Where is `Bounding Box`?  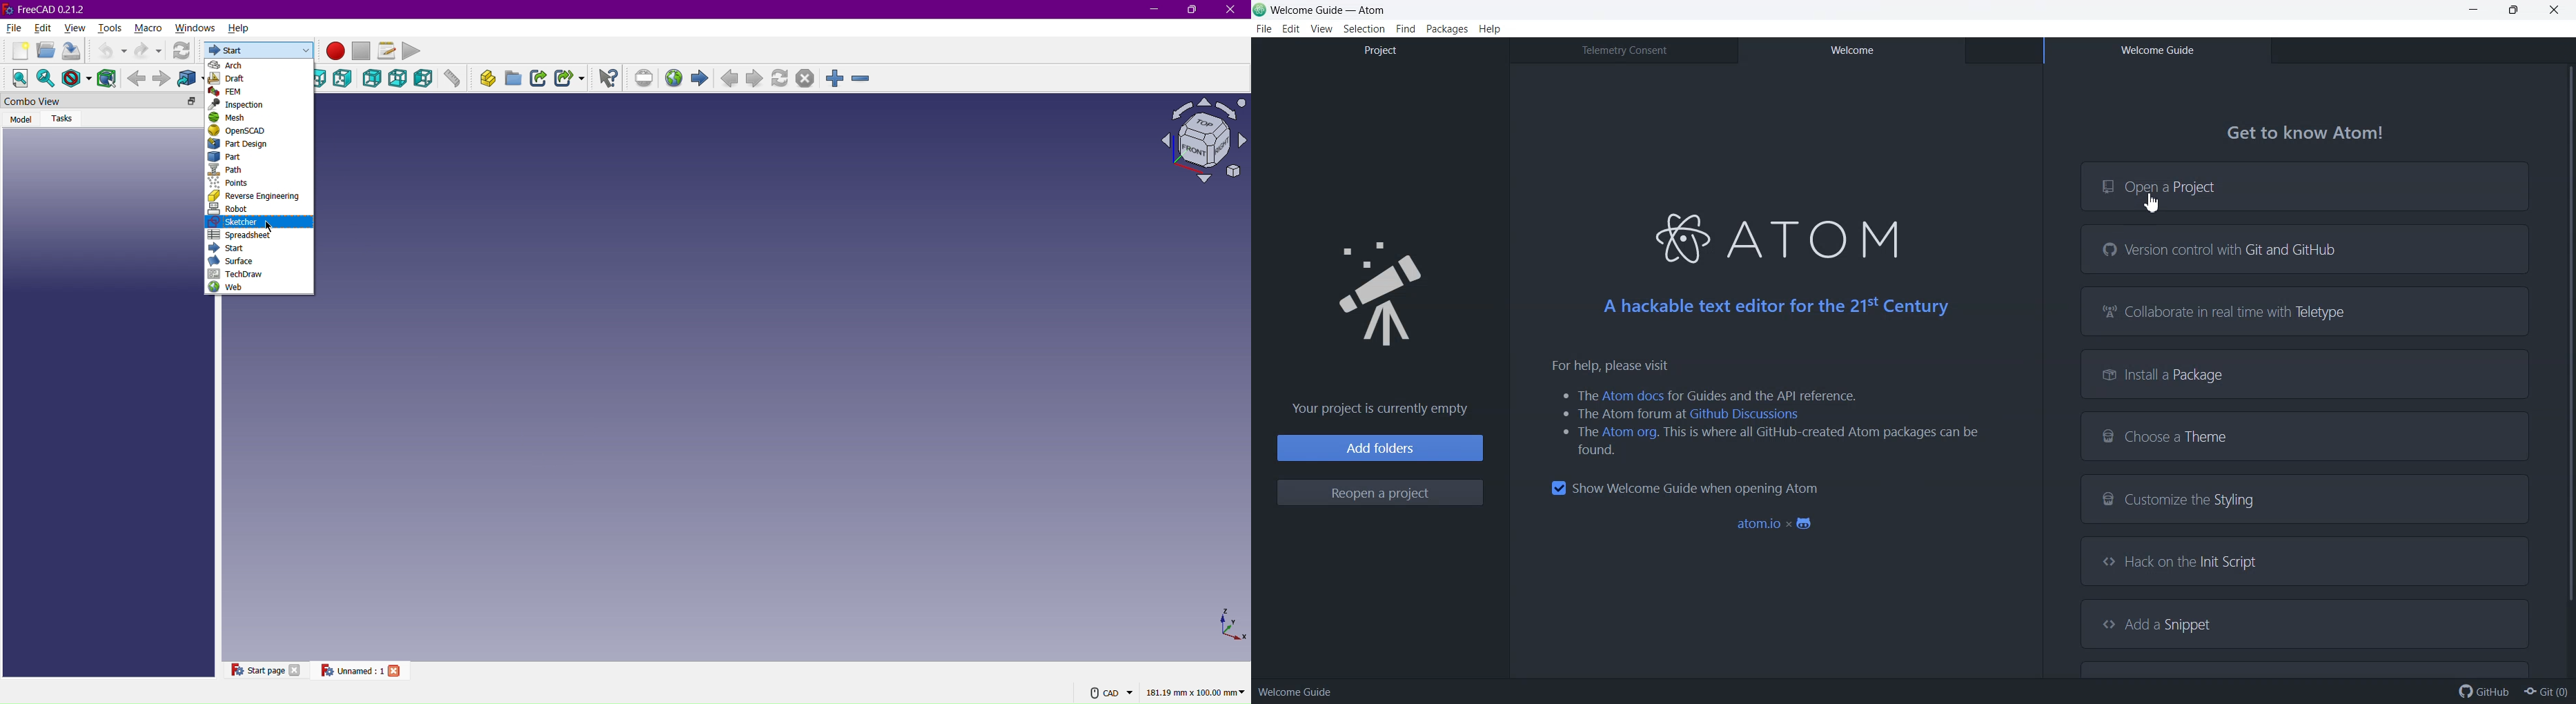 Bounding Box is located at coordinates (107, 77).